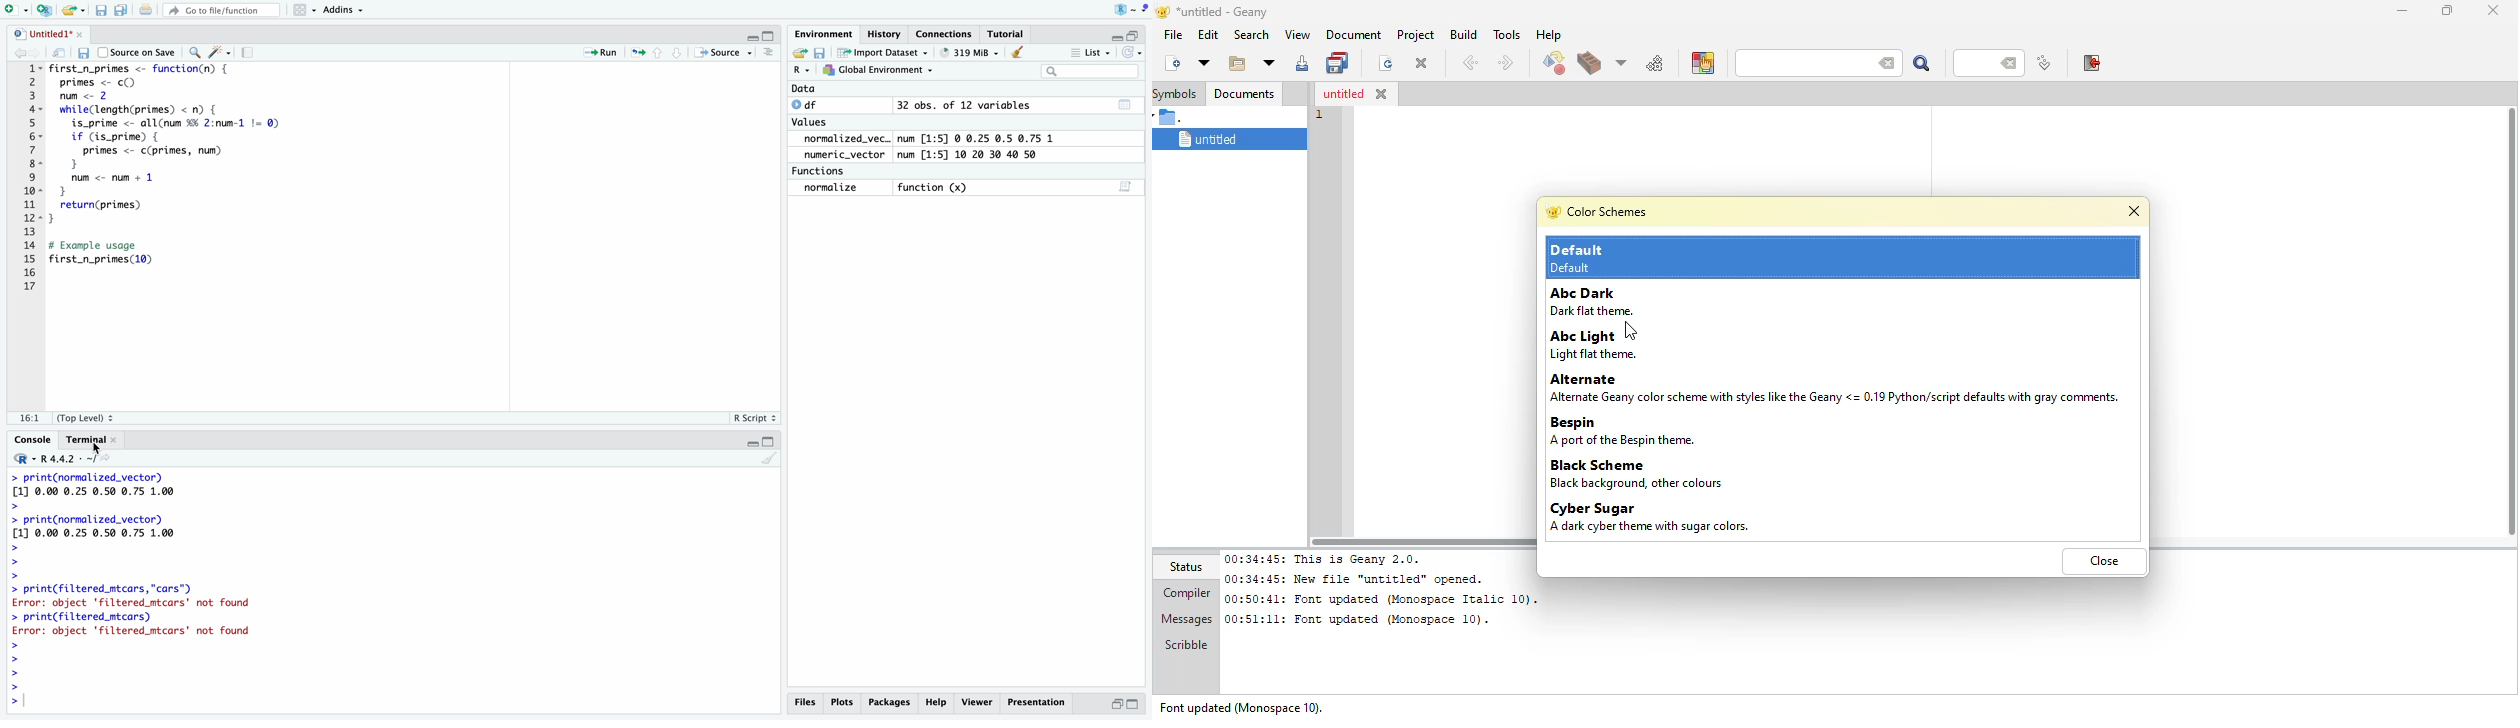  I want to click on Connections, so click(947, 33).